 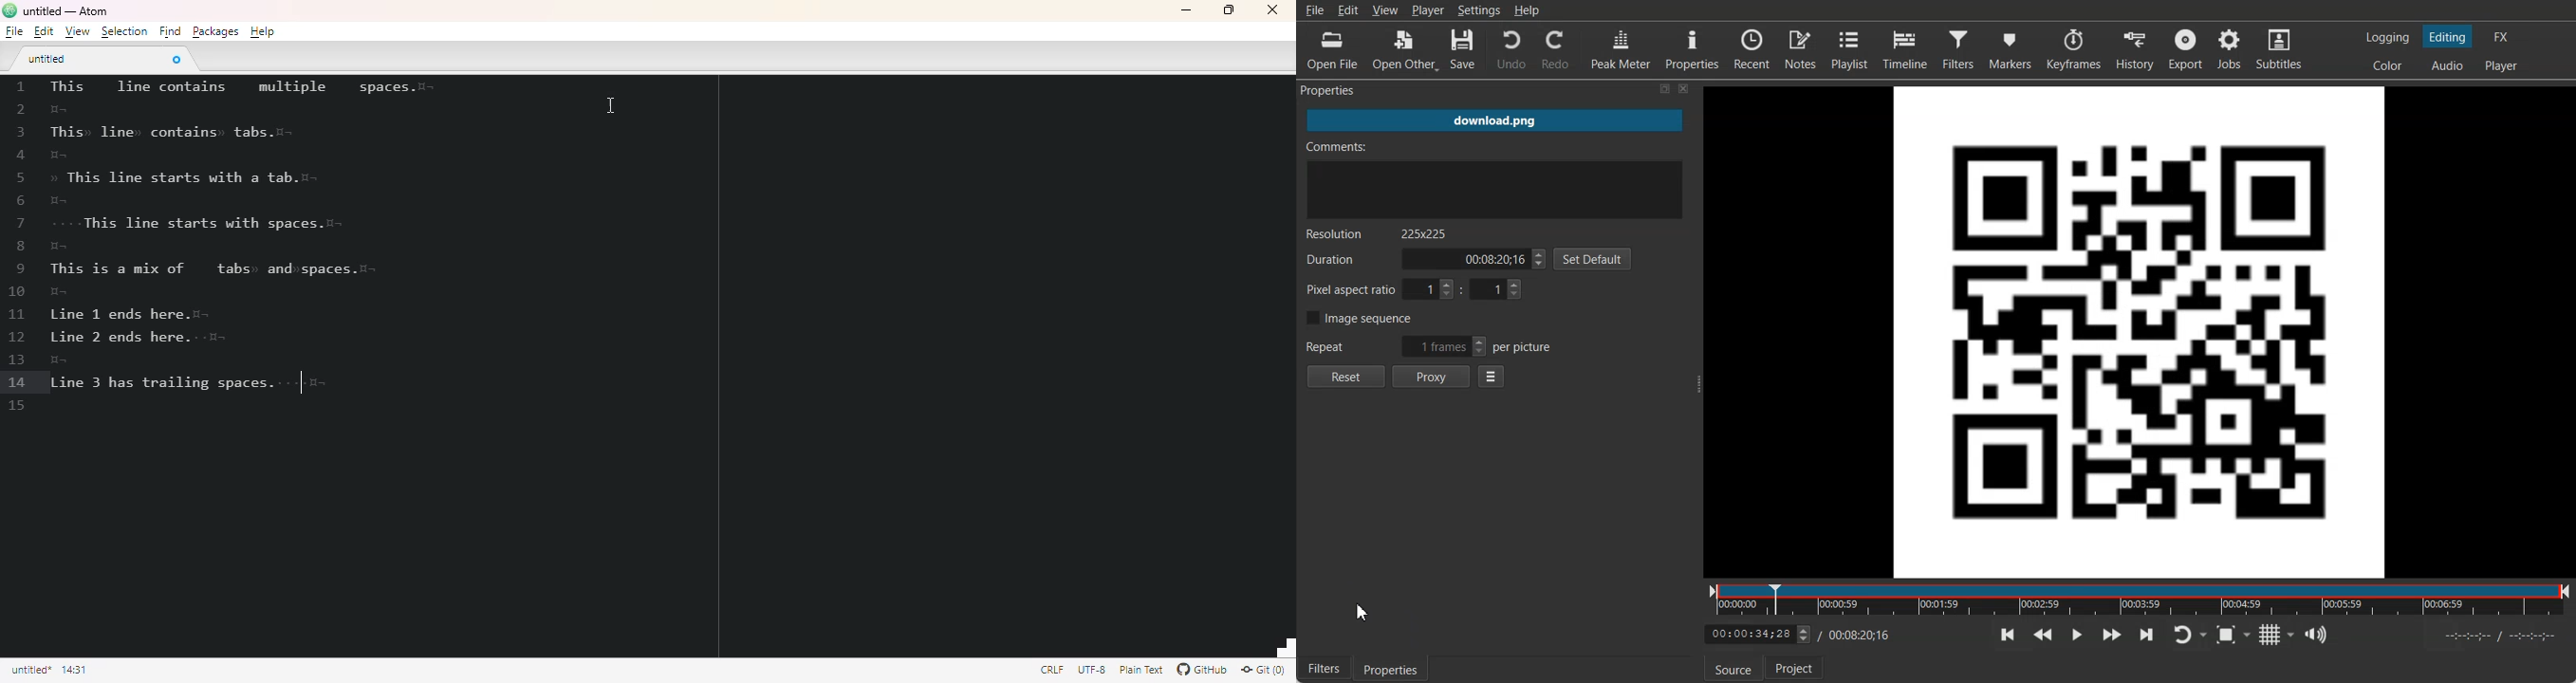 I want to click on Recent, so click(x=1752, y=48).